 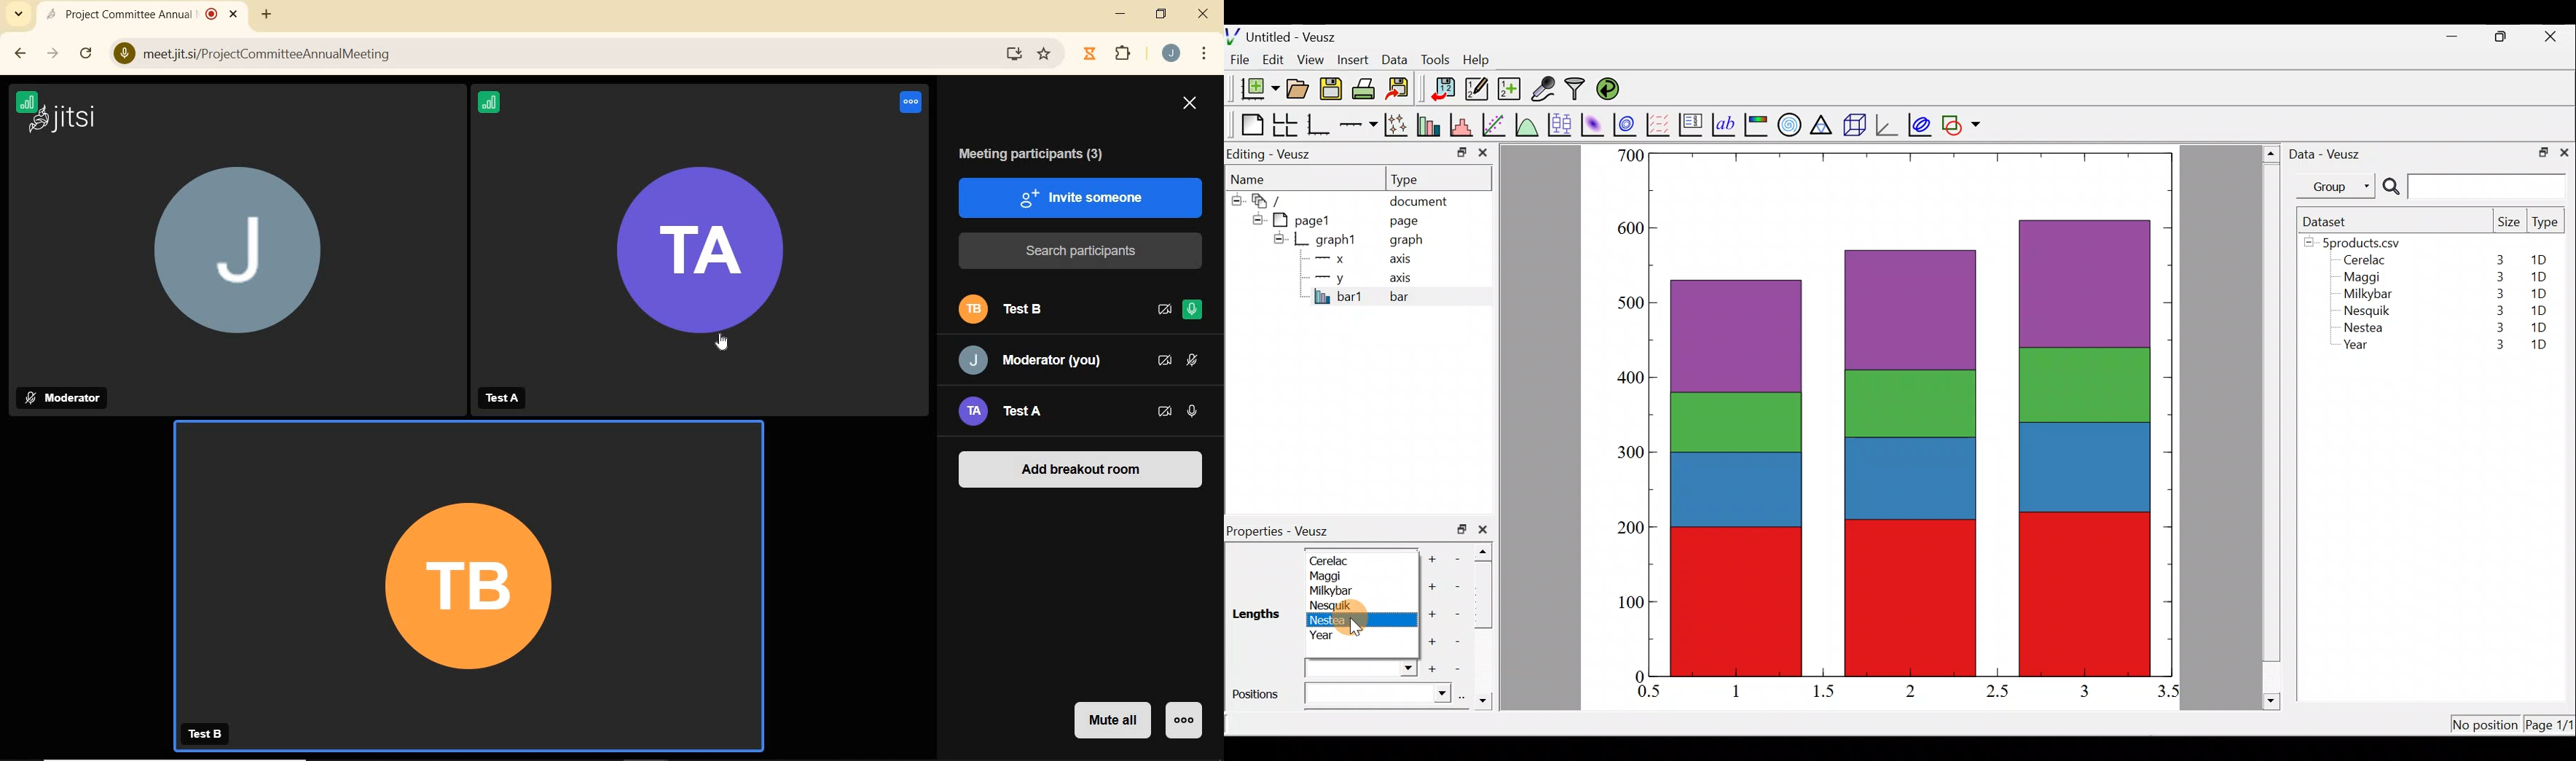 I want to click on scroll bar, so click(x=2272, y=425).